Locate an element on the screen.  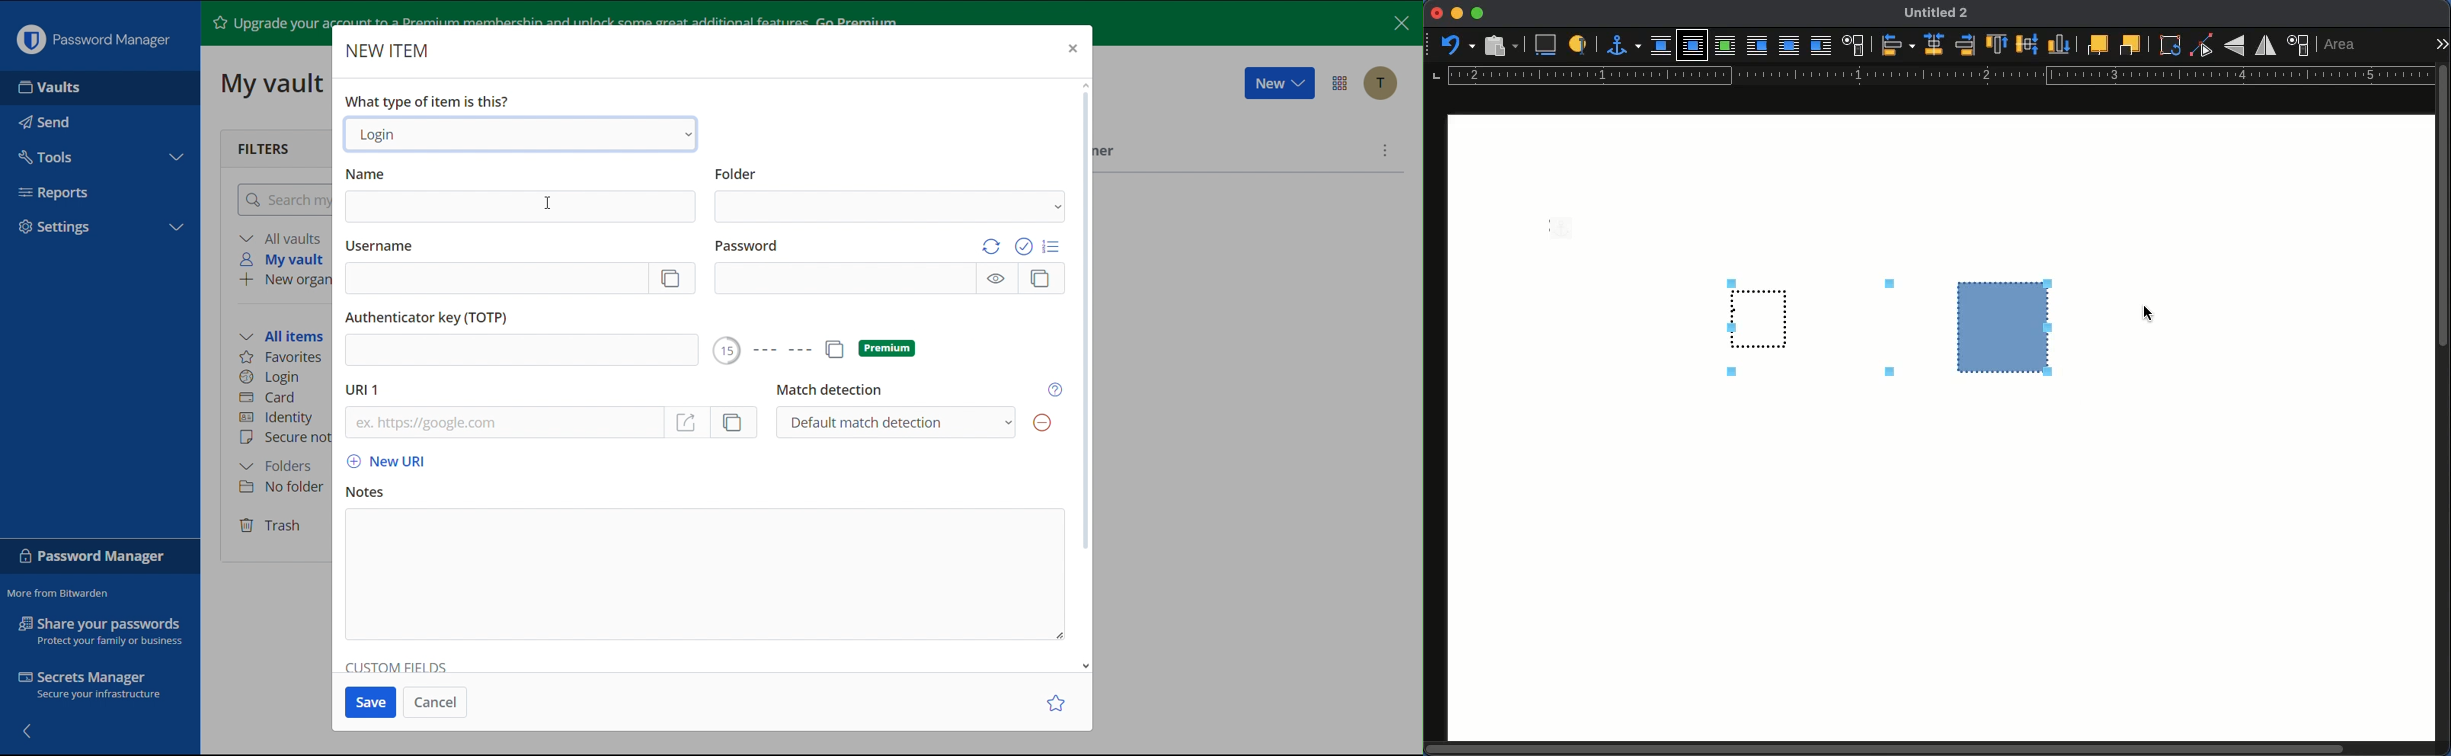
expand is located at coordinates (2441, 44).